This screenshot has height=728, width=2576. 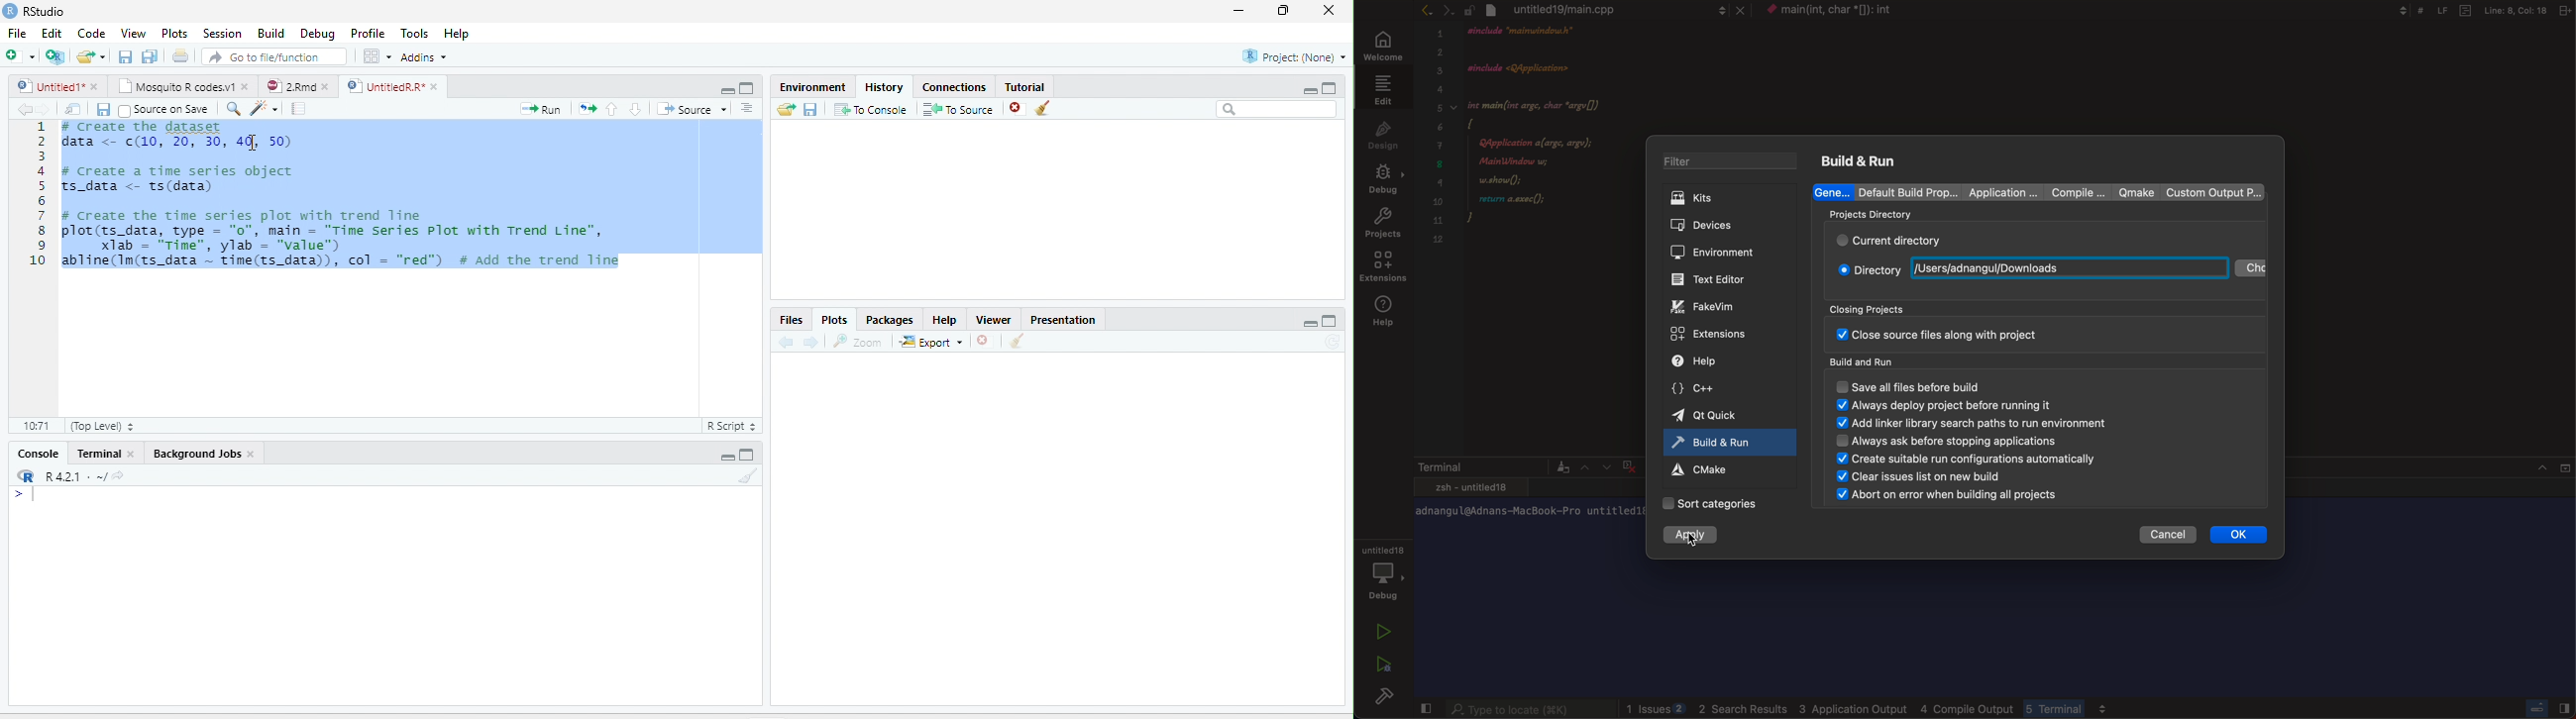 What do you see at coordinates (1331, 321) in the screenshot?
I see `Maximize` at bounding box center [1331, 321].